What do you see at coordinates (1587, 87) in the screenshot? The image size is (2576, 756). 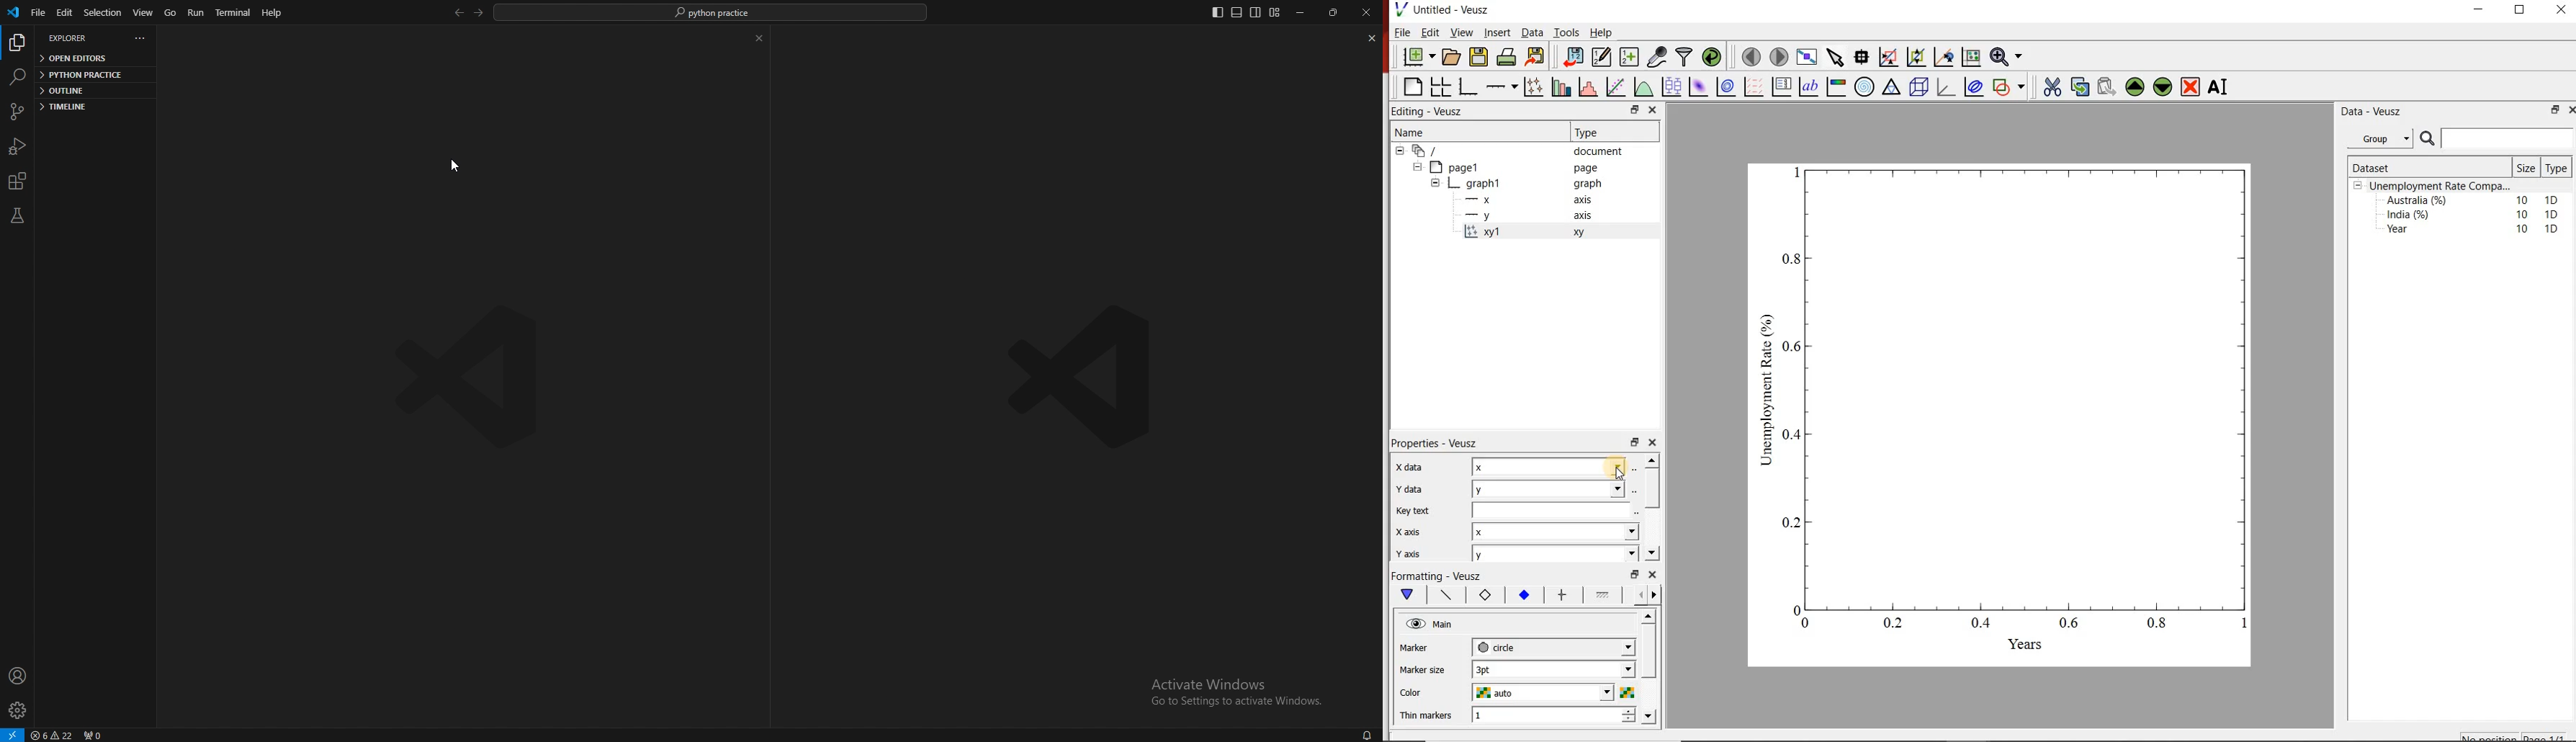 I see `histograms` at bounding box center [1587, 87].